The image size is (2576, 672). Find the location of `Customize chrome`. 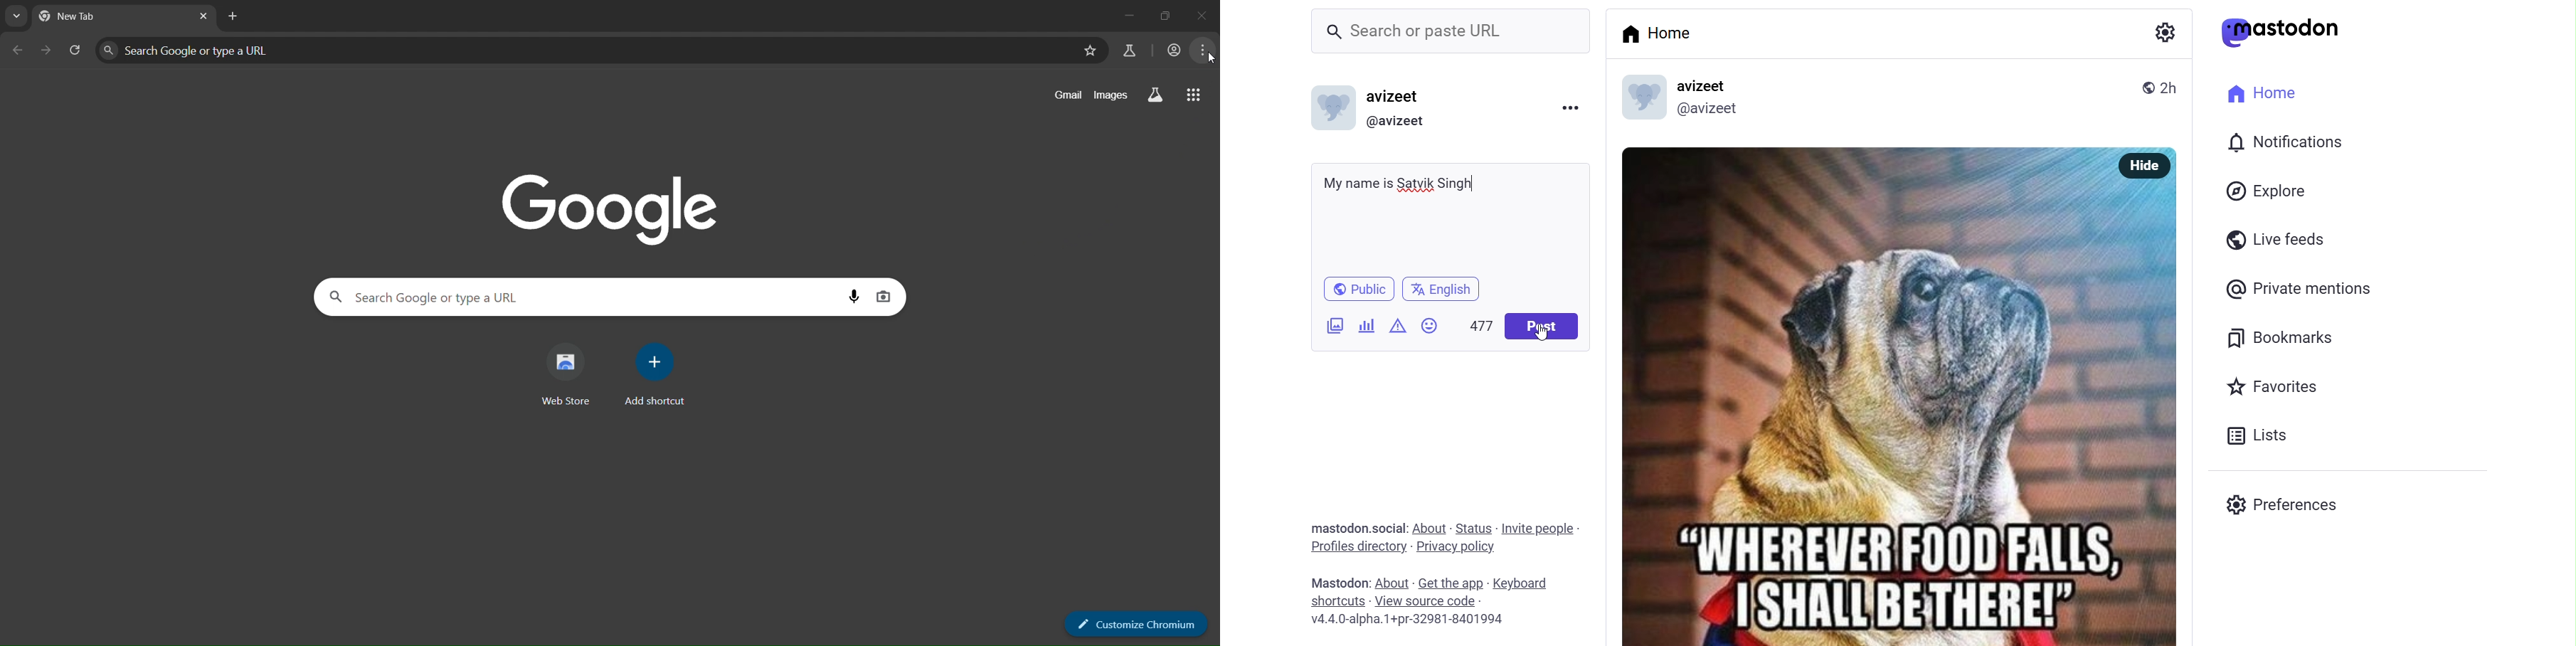

Customize chrome is located at coordinates (1134, 622).